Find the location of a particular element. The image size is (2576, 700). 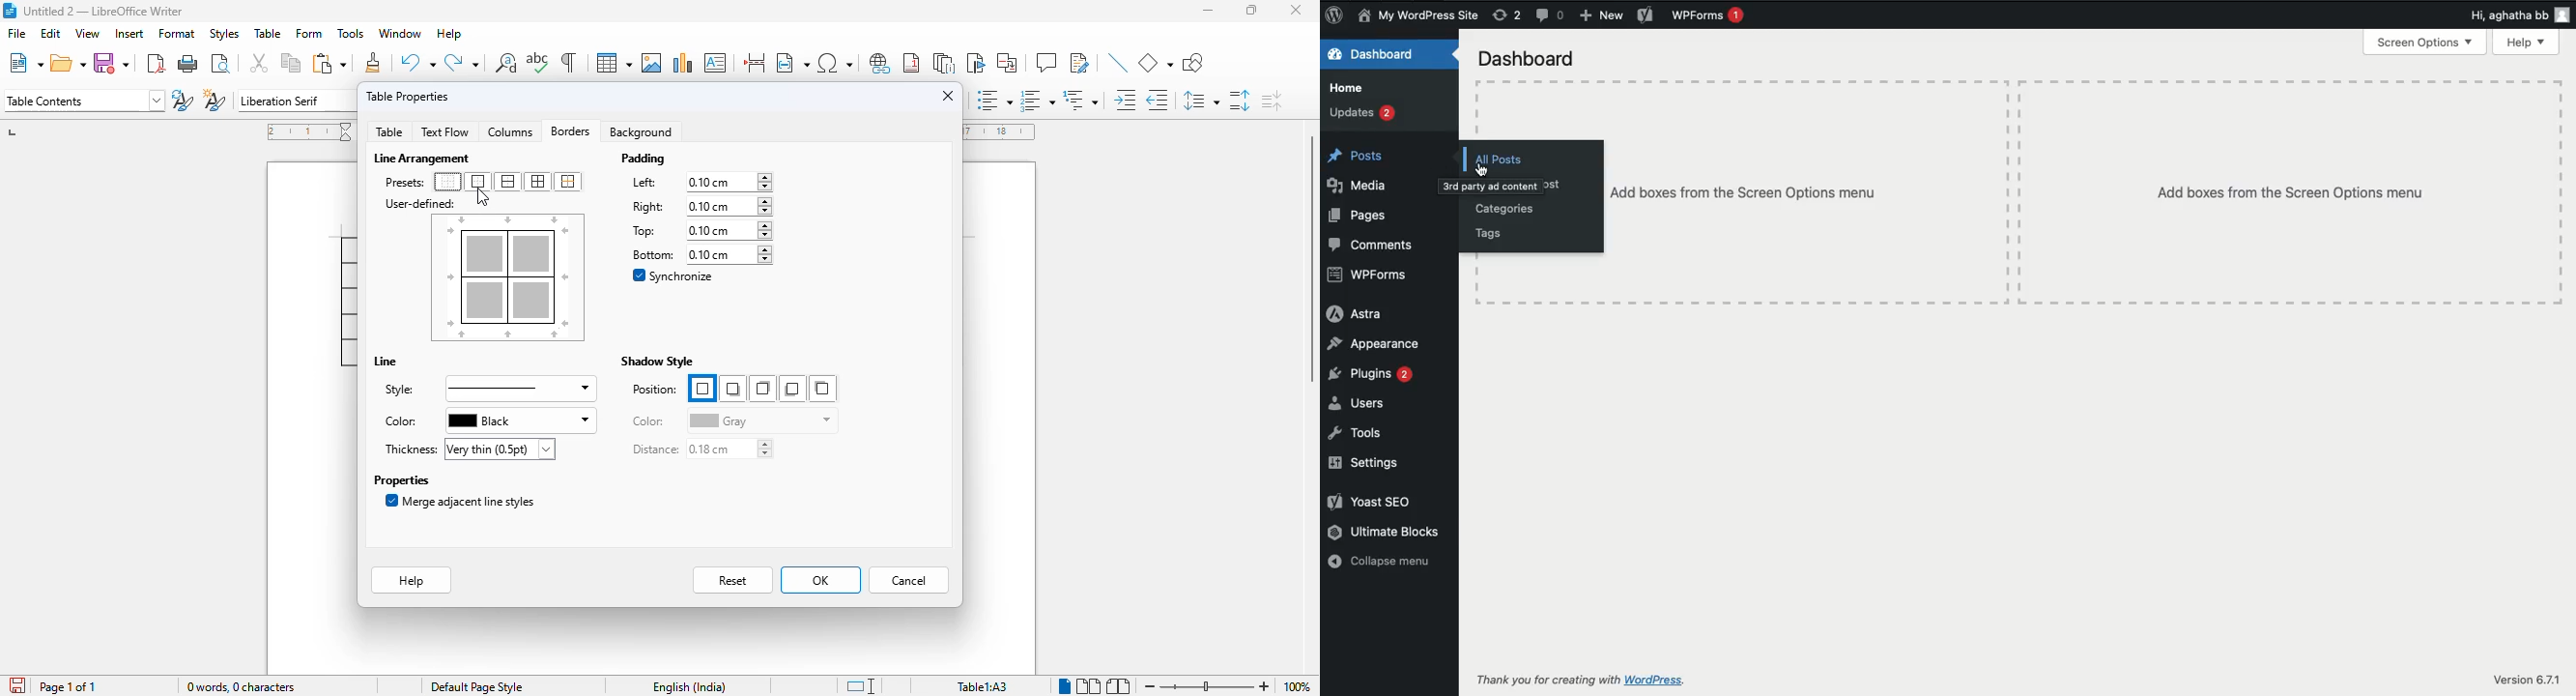

Add boxes from the screen options menu is located at coordinates (2293, 192).